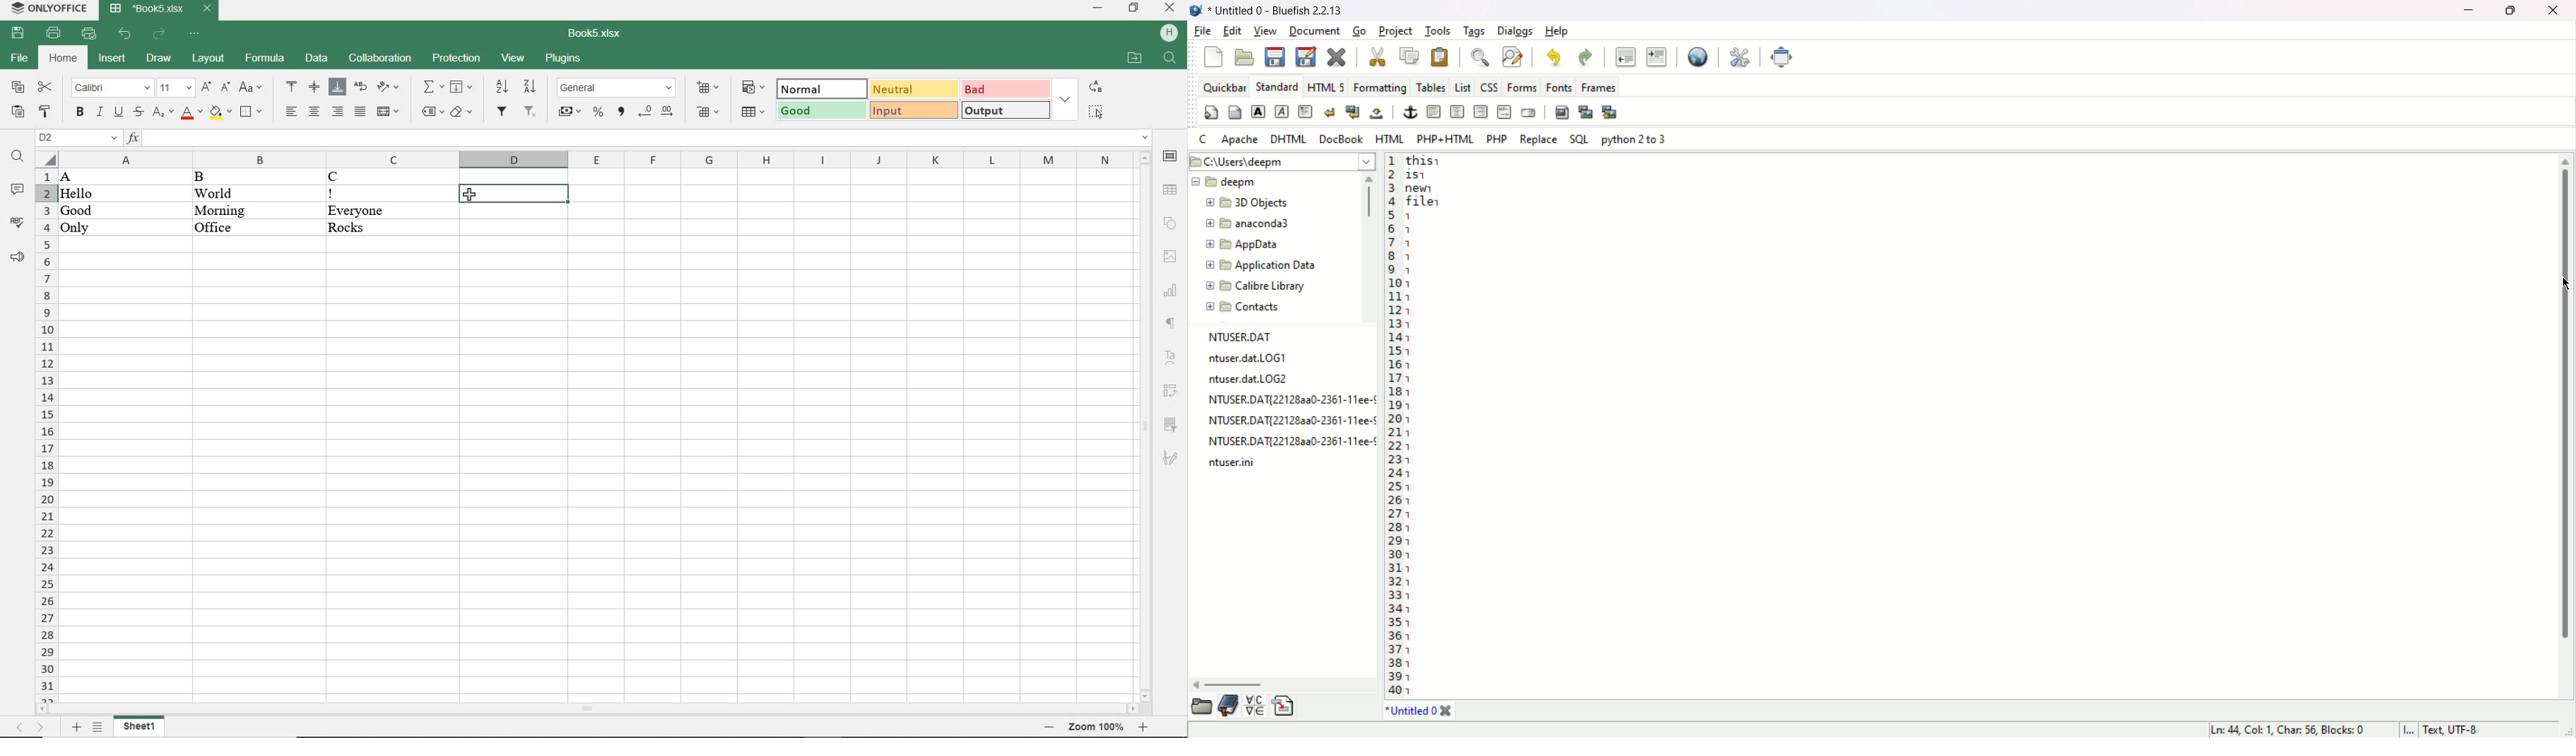  What do you see at coordinates (1587, 59) in the screenshot?
I see `redo` at bounding box center [1587, 59].